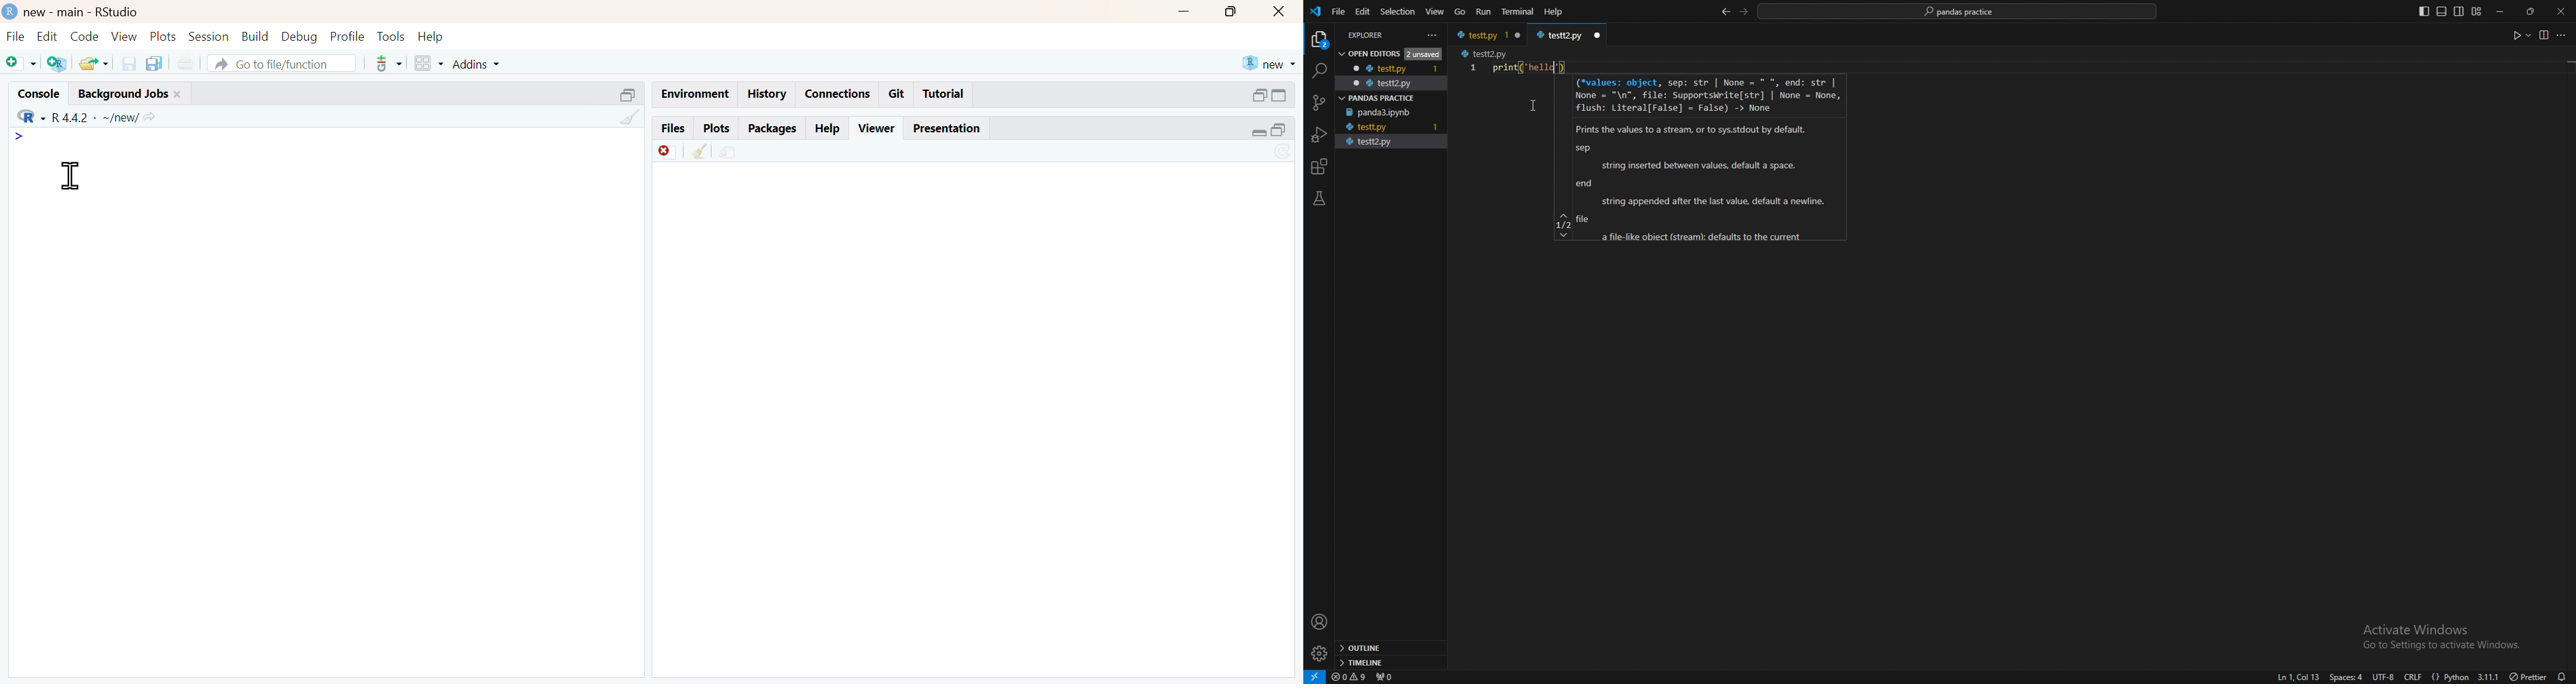 The image size is (2576, 700). What do you see at coordinates (2437, 636) in the screenshot?
I see `Activate Windows
Go to Settings to activate Windows.` at bounding box center [2437, 636].